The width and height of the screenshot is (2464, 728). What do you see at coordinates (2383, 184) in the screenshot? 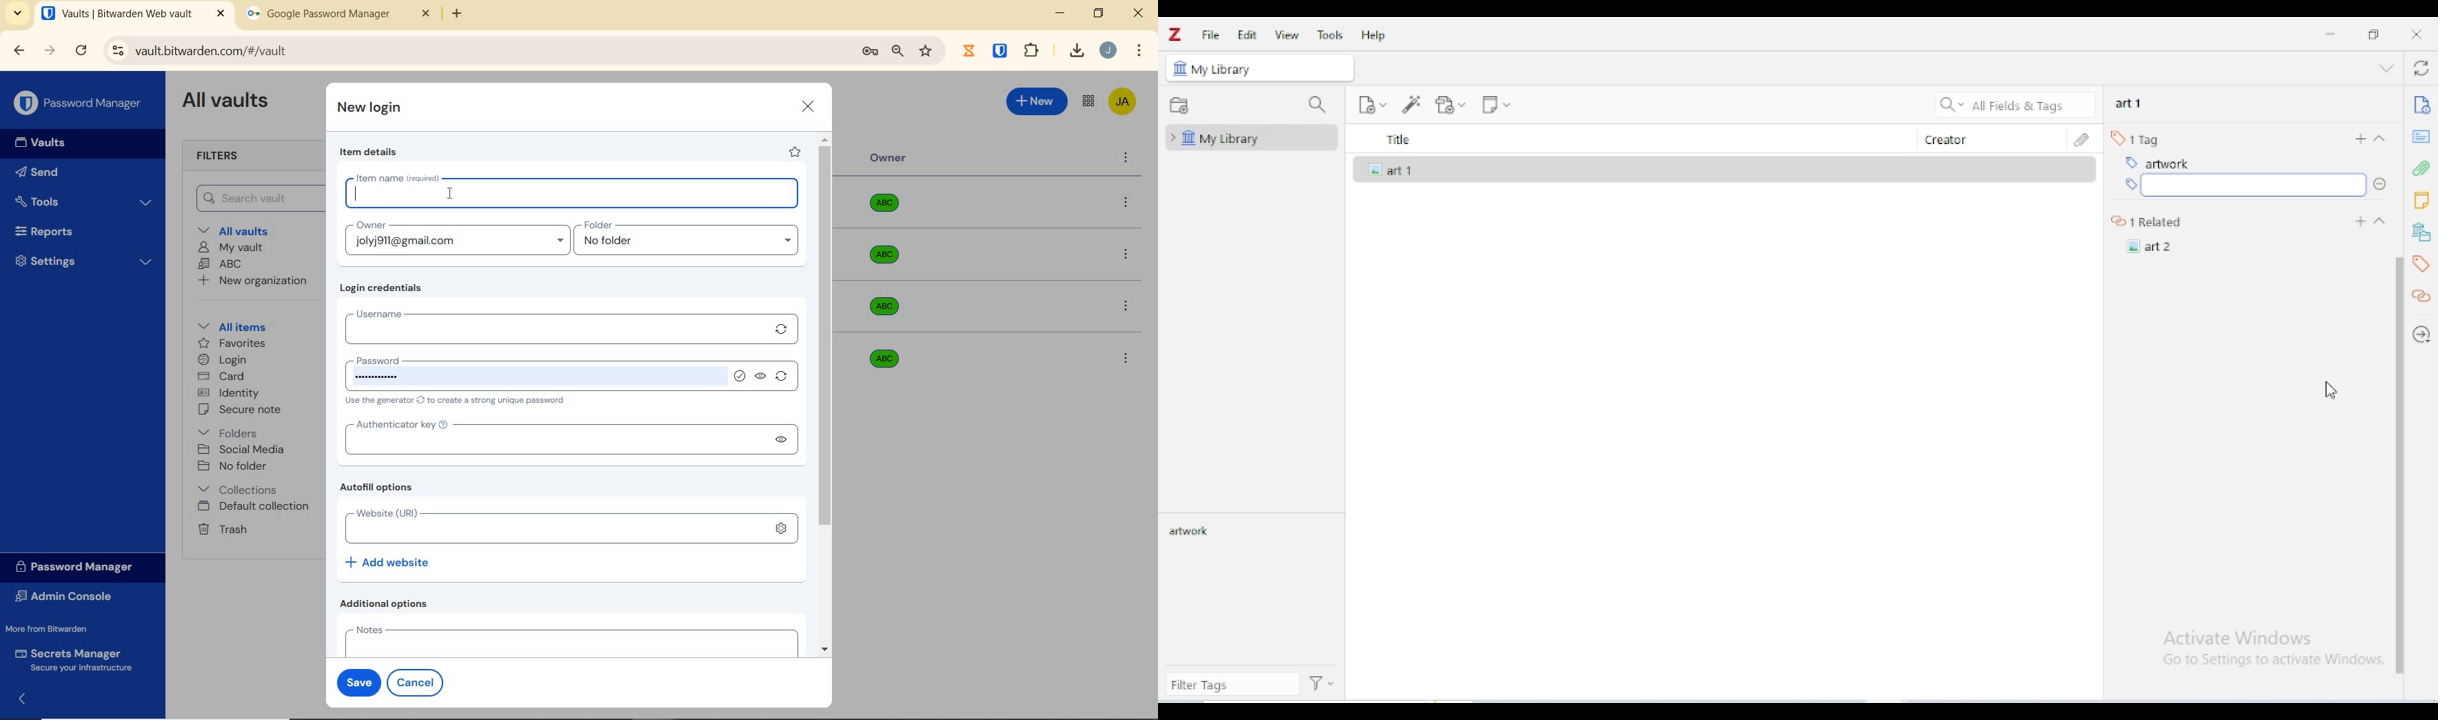
I see `Drop down` at bounding box center [2383, 184].